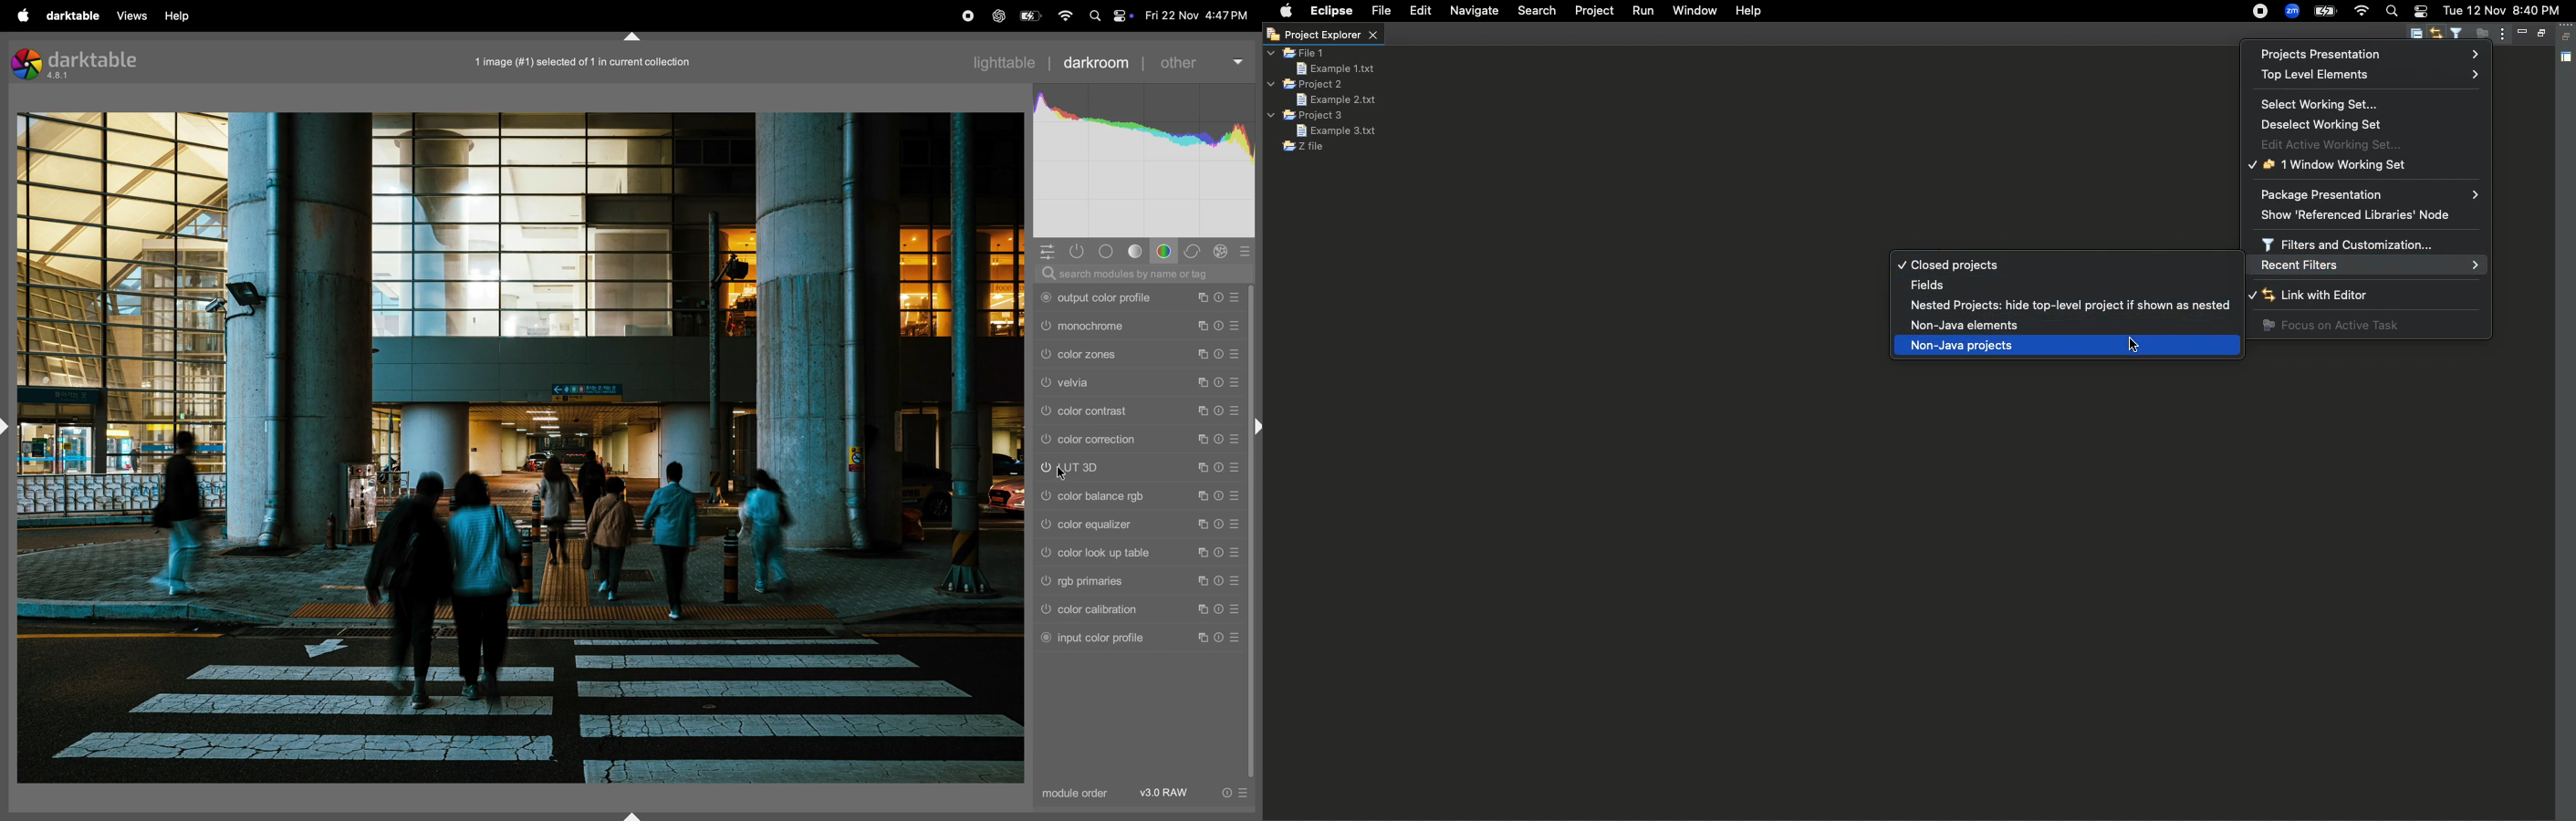 The image size is (2576, 840). Describe the element at coordinates (1085, 795) in the screenshot. I see `module order` at that location.